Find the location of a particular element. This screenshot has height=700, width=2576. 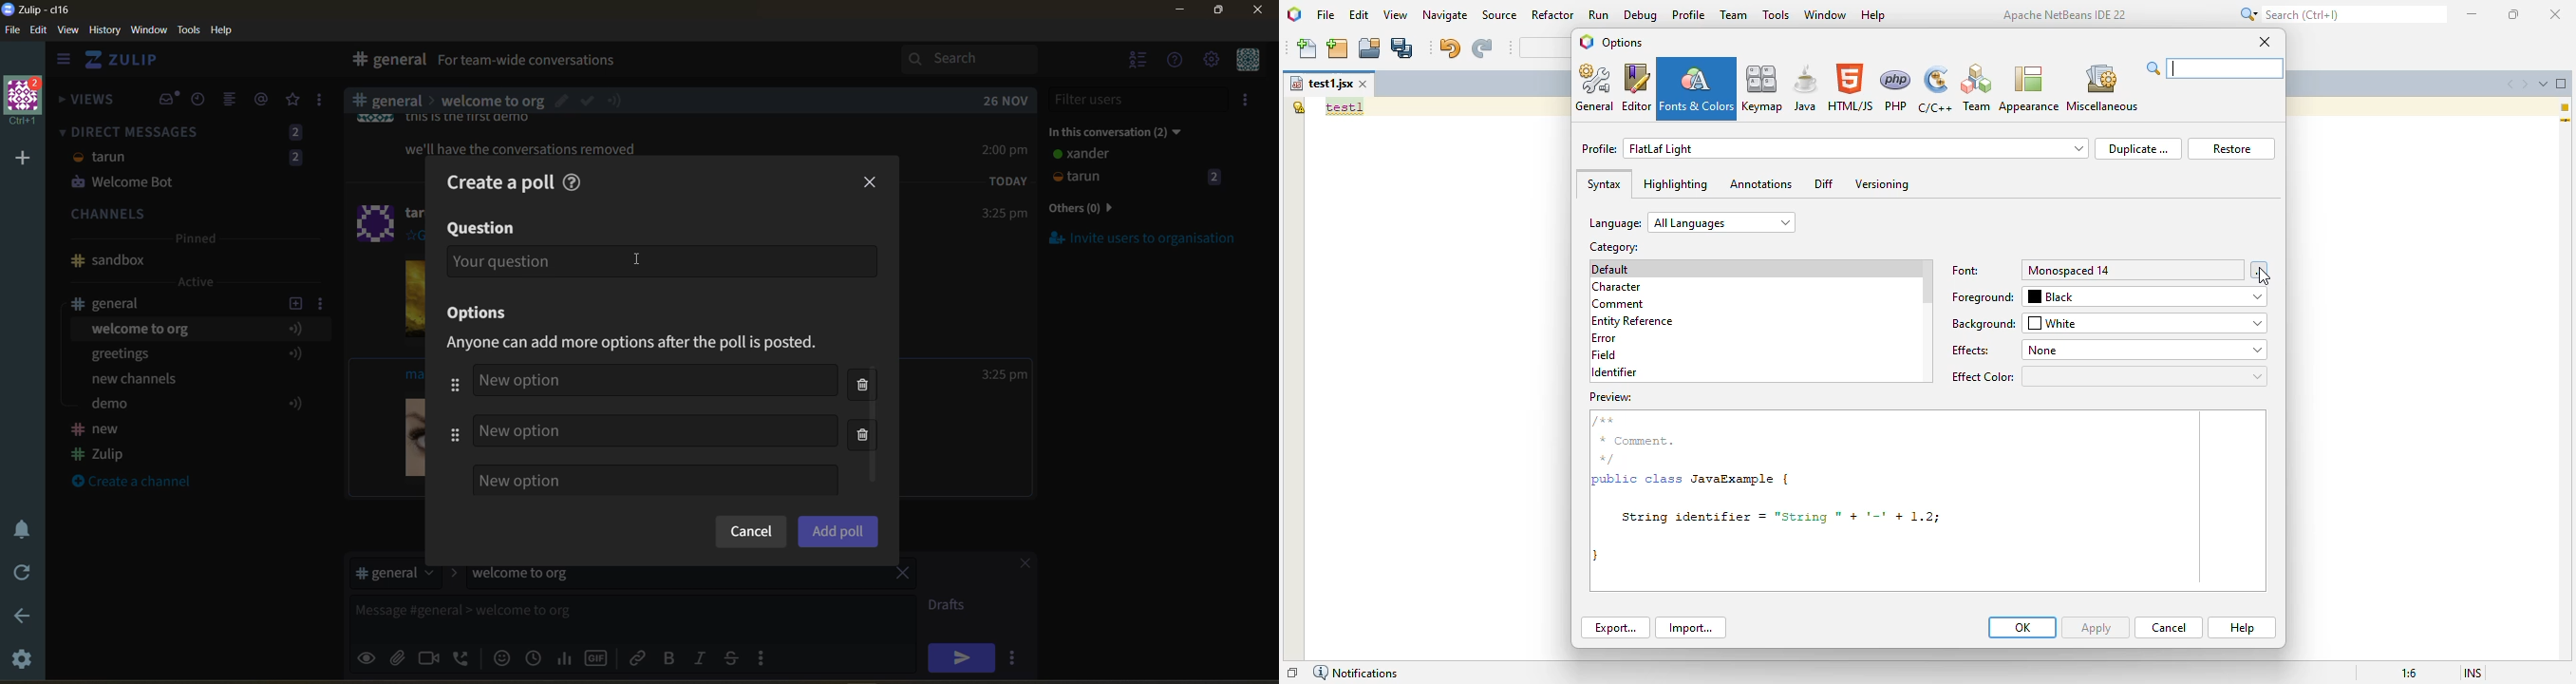

Team is located at coordinates (1976, 88).